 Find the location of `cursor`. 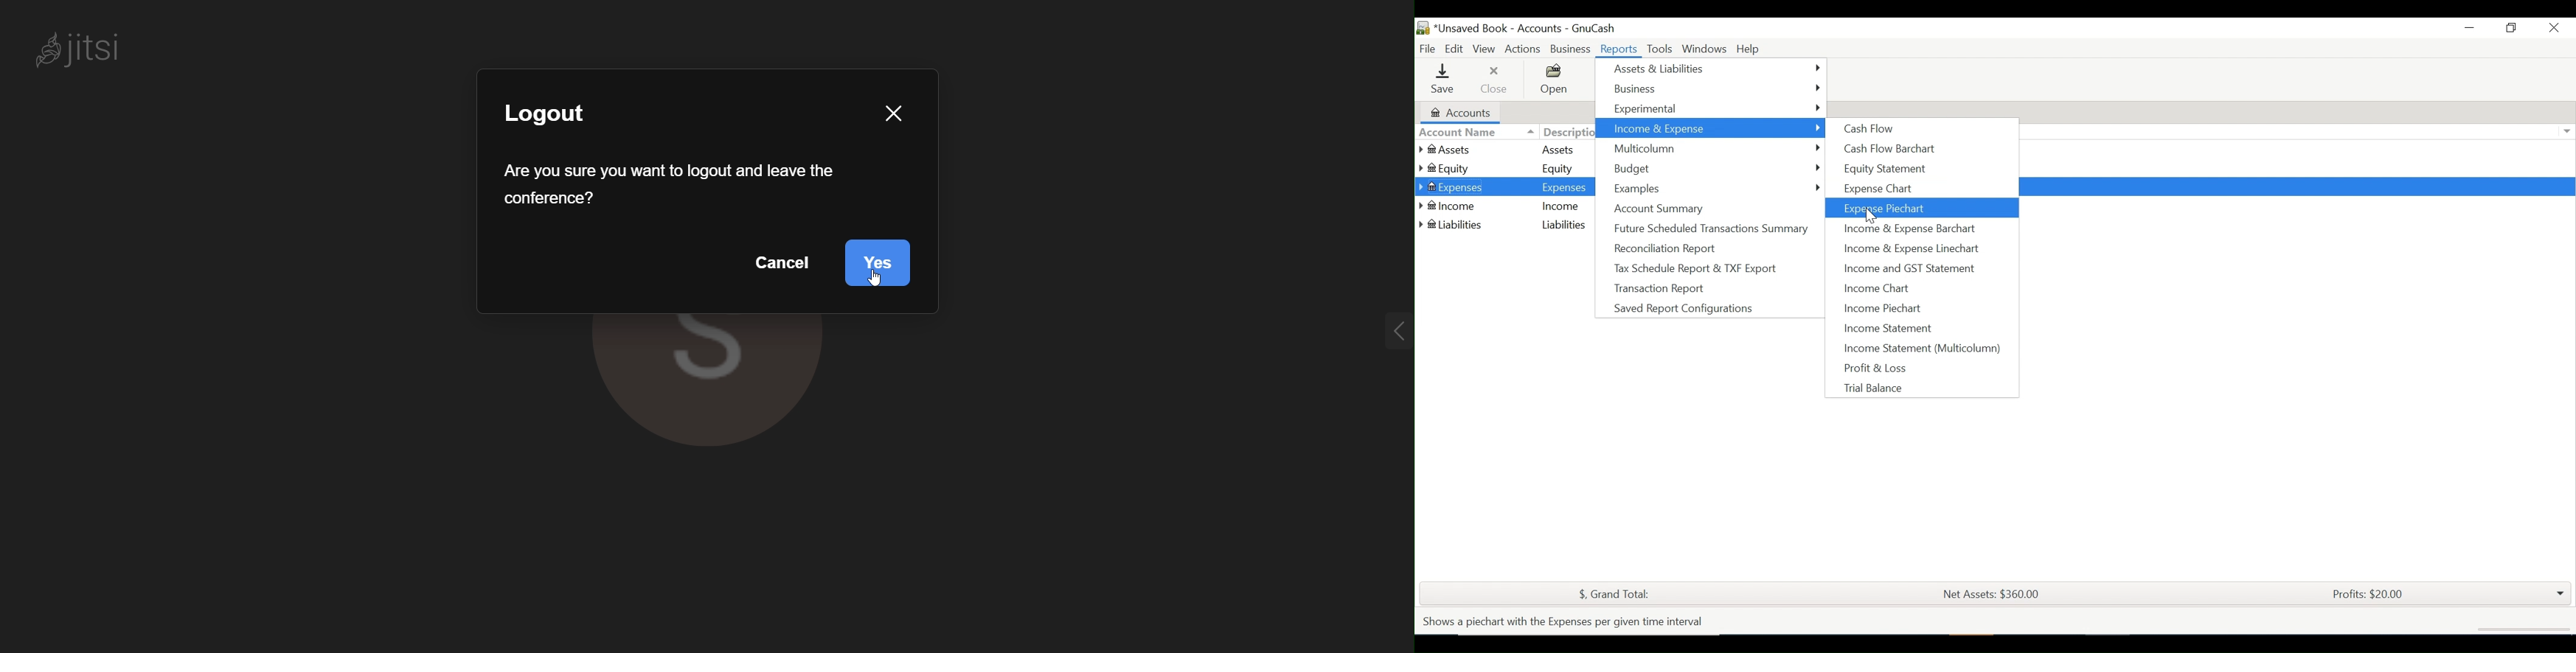

cursor is located at coordinates (1871, 221).